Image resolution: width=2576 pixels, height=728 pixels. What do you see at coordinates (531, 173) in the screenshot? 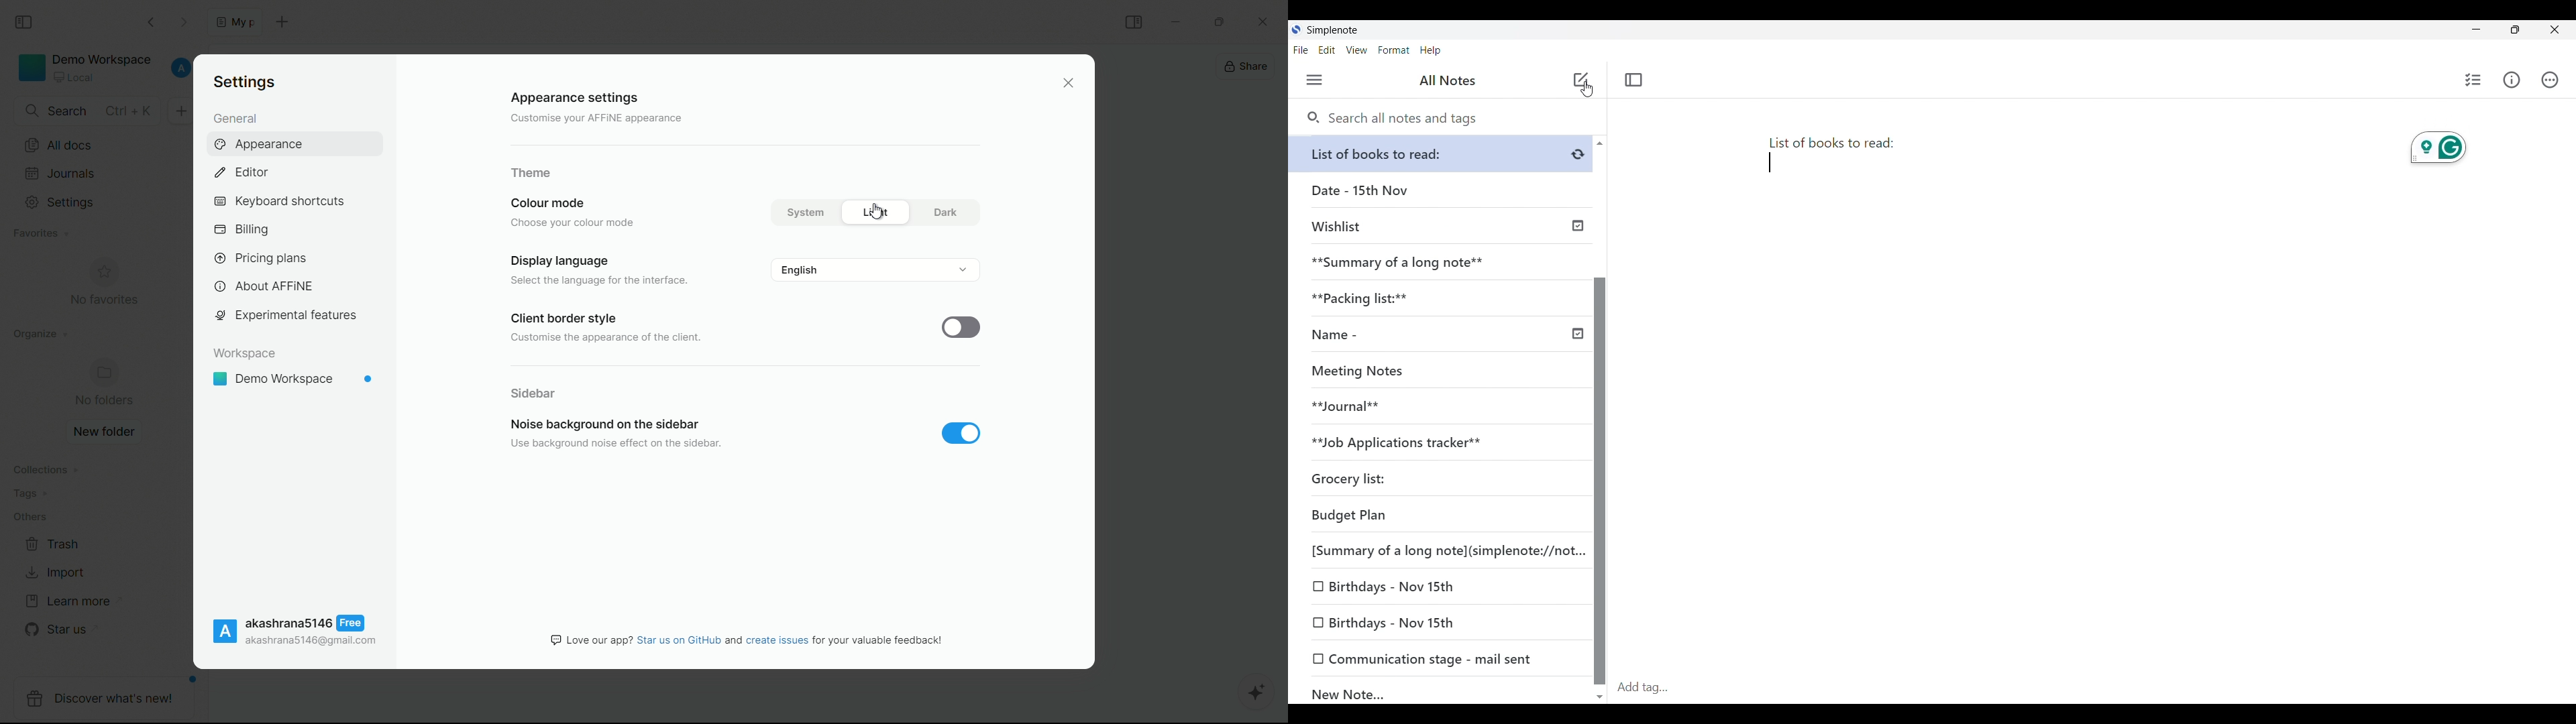
I see `theme` at bounding box center [531, 173].